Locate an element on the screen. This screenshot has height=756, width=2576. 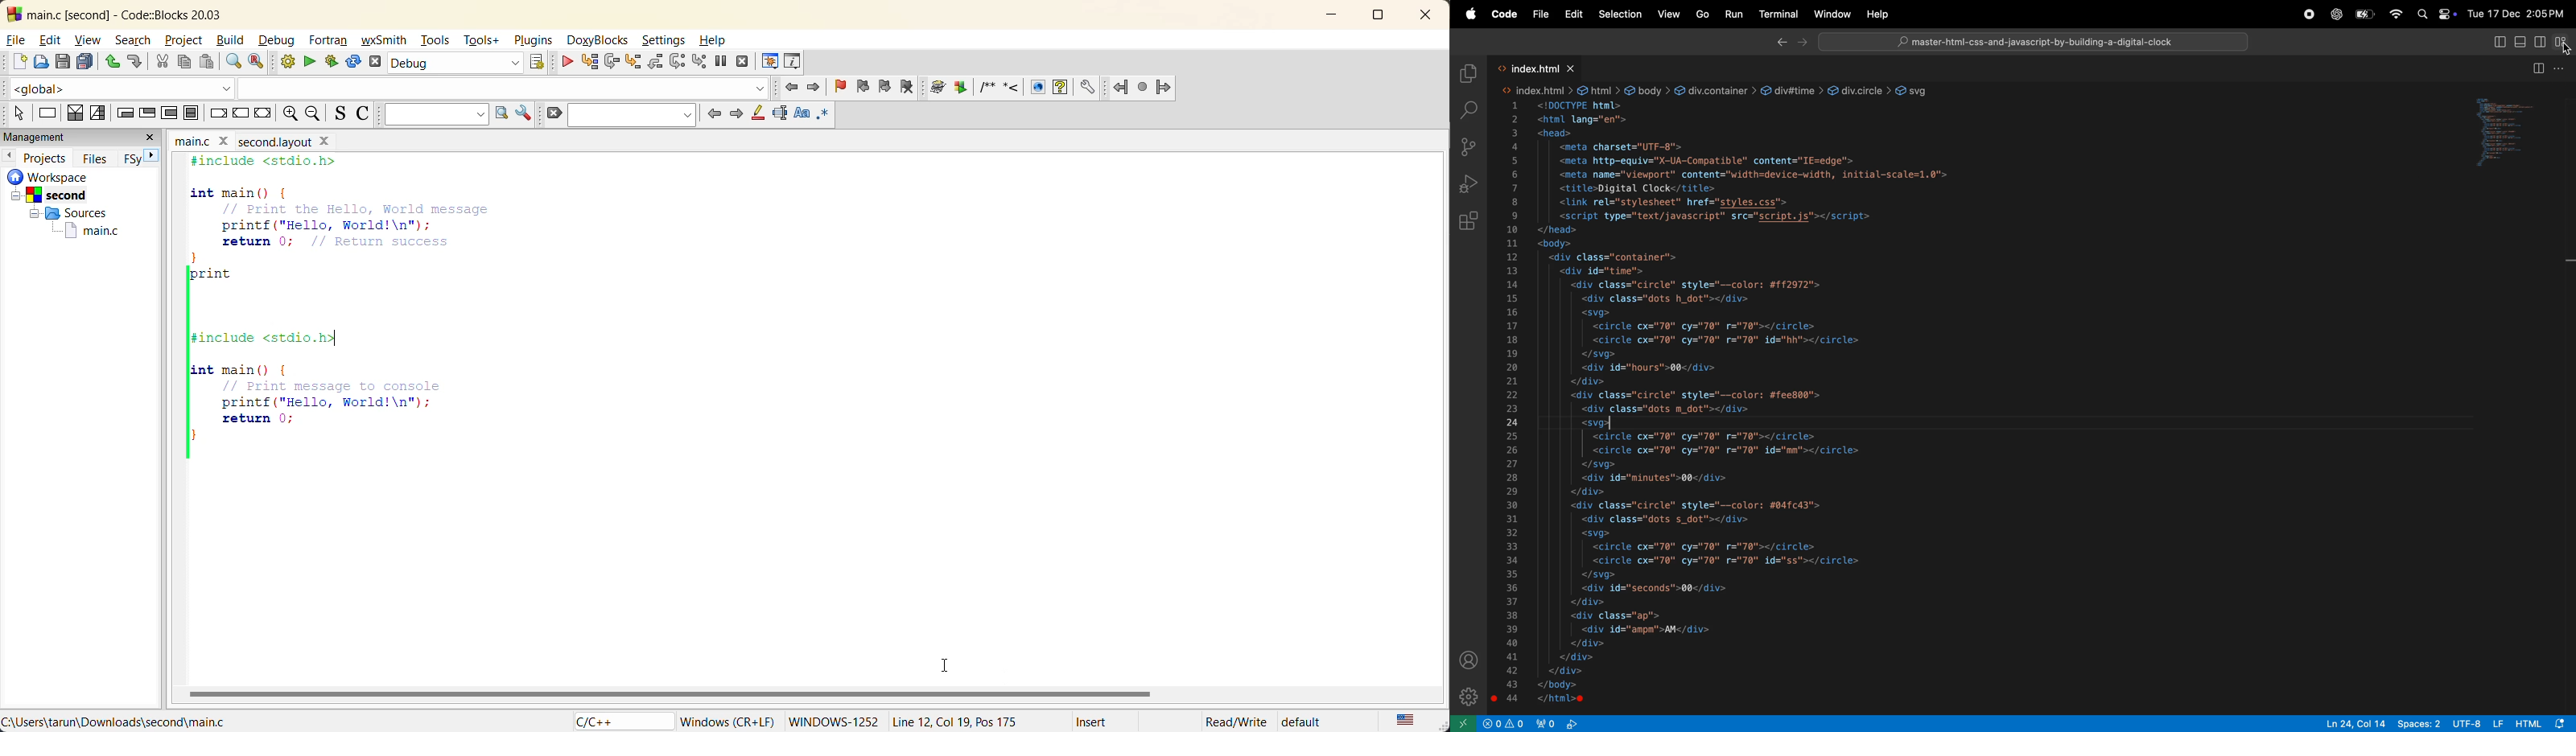
run to cursor is located at coordinates (592, 62).